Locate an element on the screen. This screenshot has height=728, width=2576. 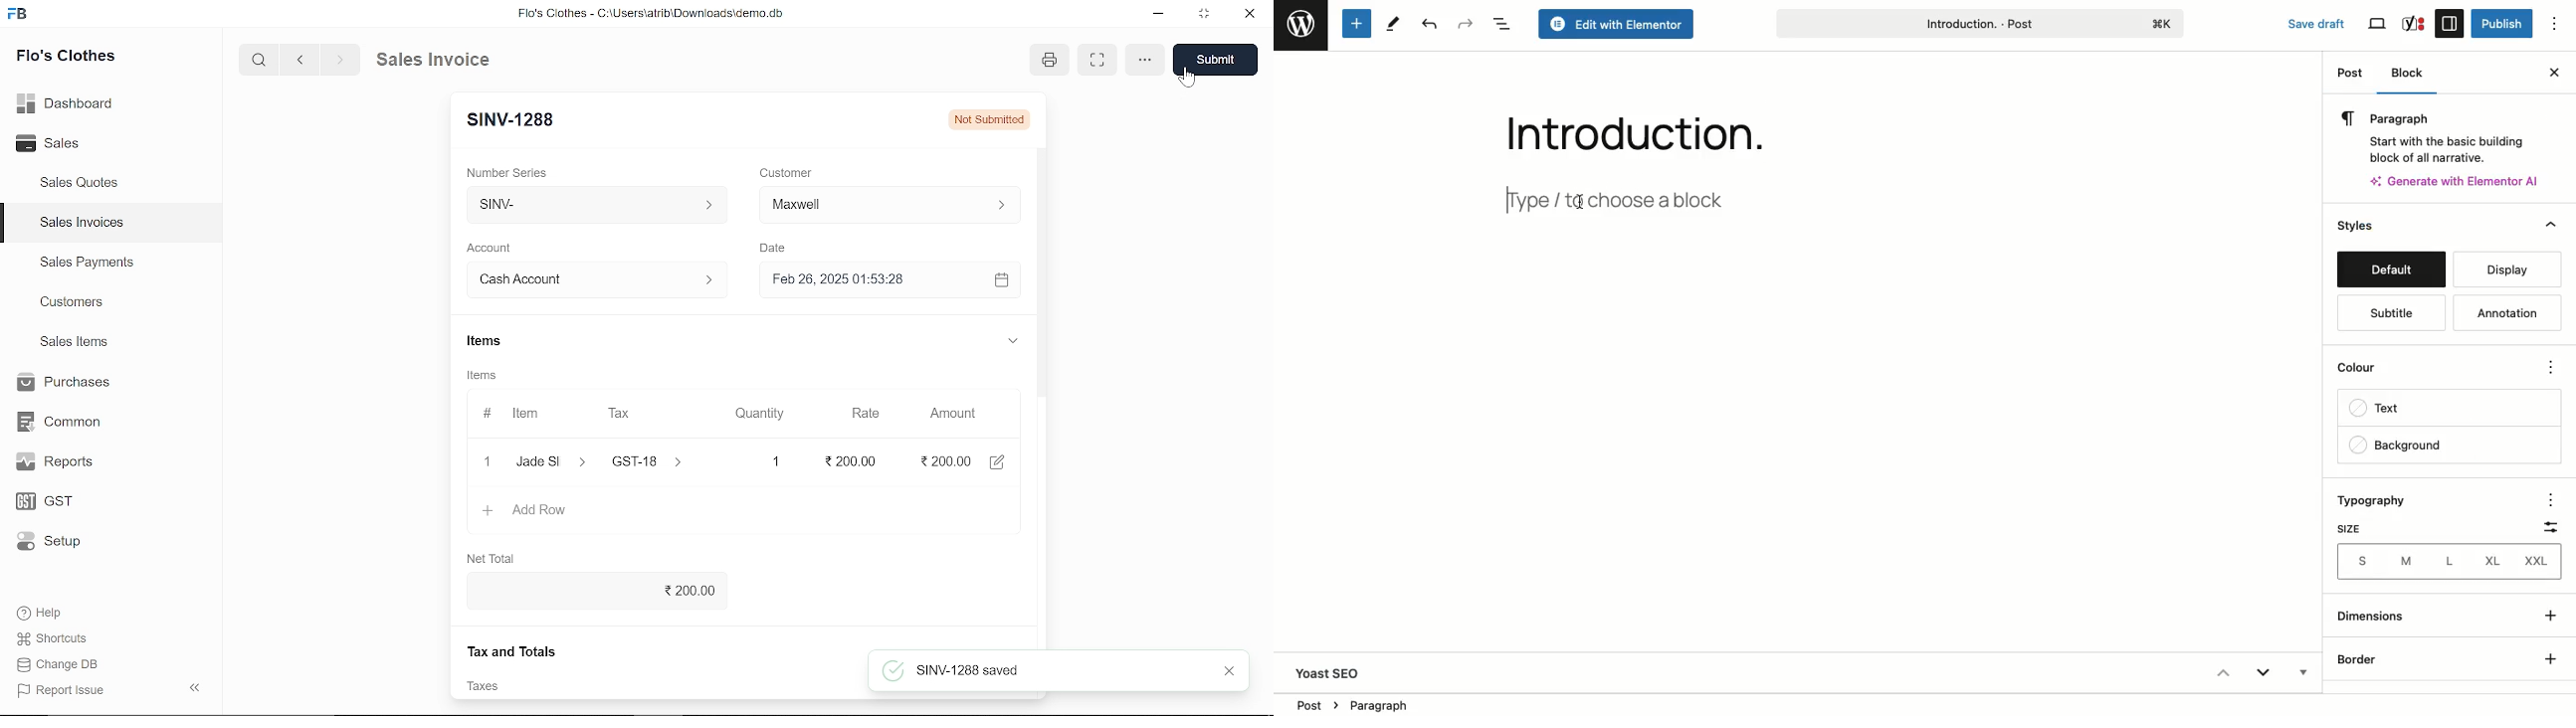
Jade slippers is located at coordinates (552, 461).